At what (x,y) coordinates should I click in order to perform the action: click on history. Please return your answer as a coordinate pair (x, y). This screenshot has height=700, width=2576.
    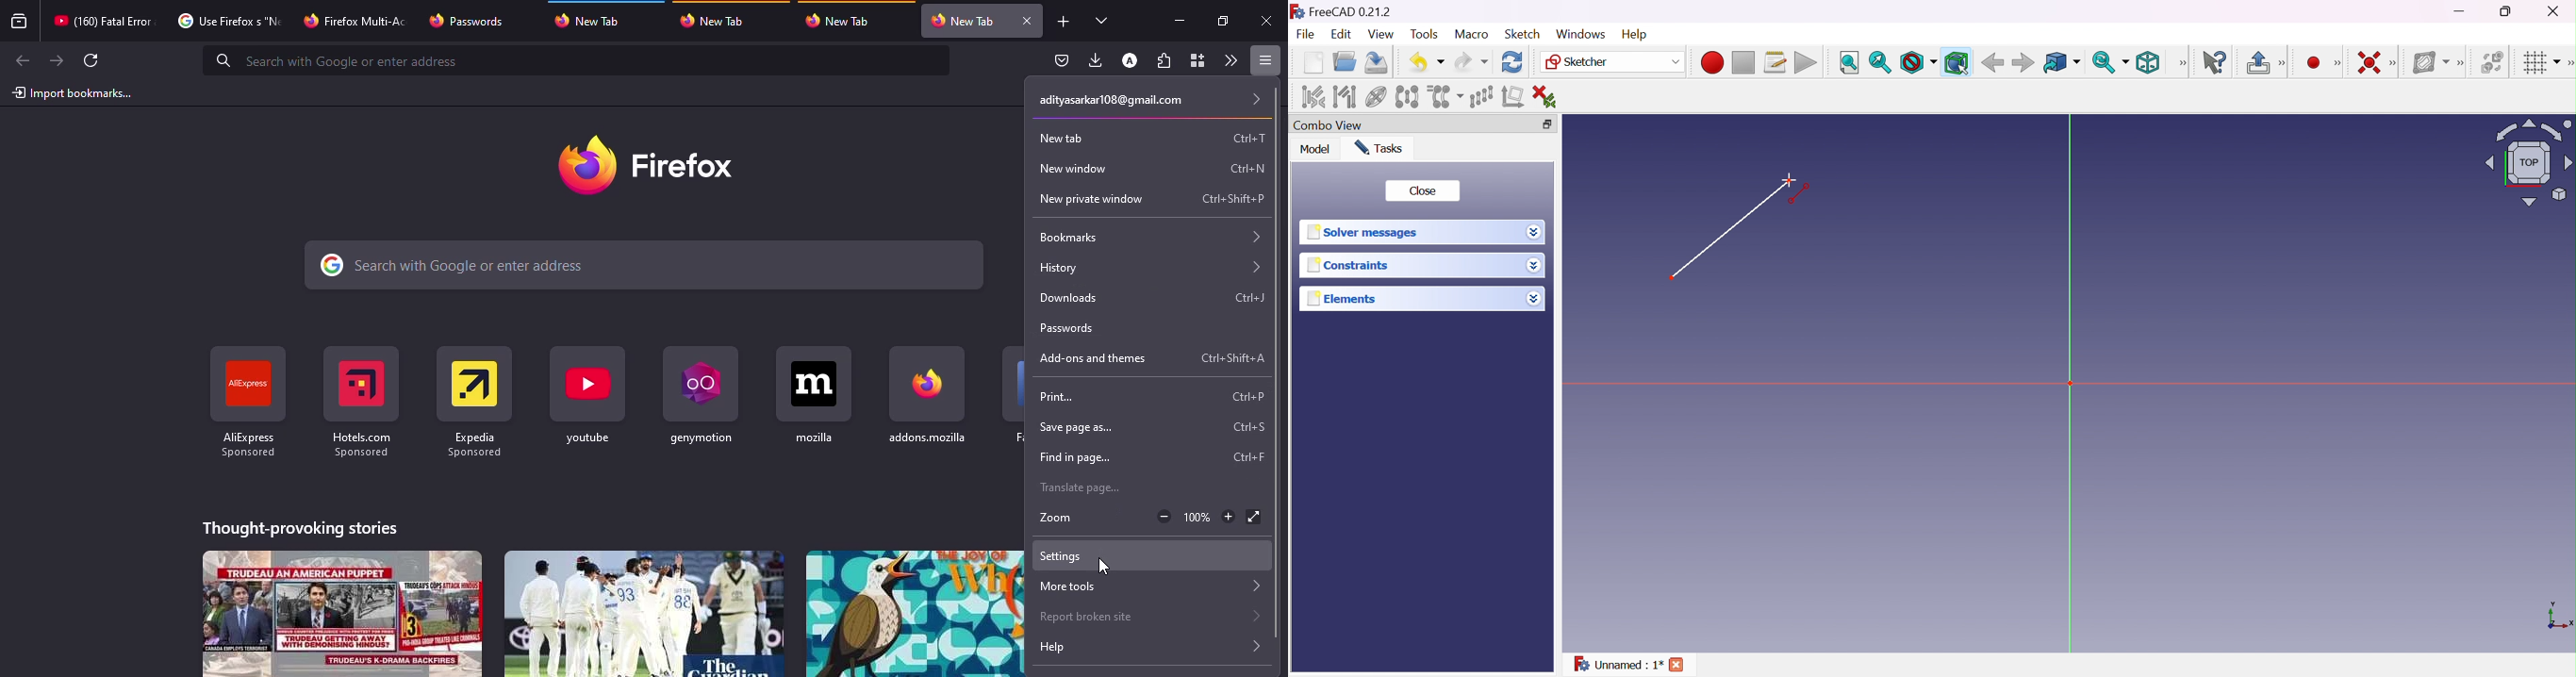
    Looking at the image, I should click on (1148, 269).